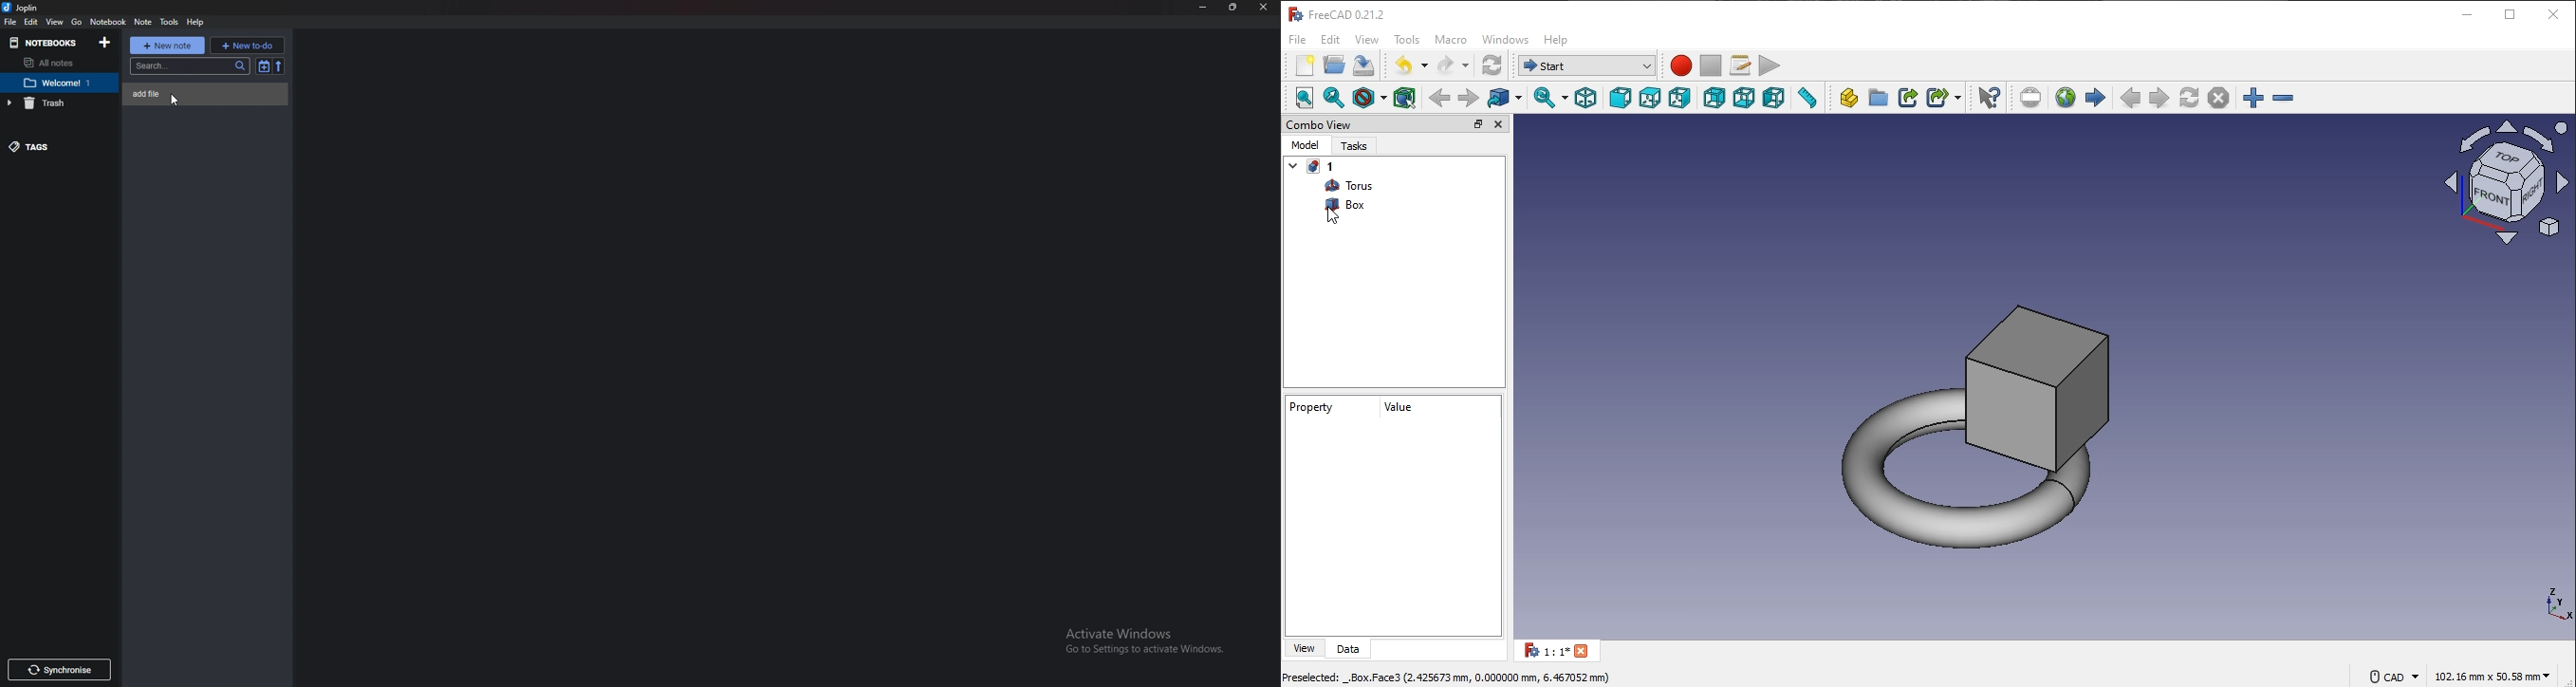  What do you see at coordinates (108, 21) in the screenshot?
I see `Notebook` at bounding box center [108, 21].